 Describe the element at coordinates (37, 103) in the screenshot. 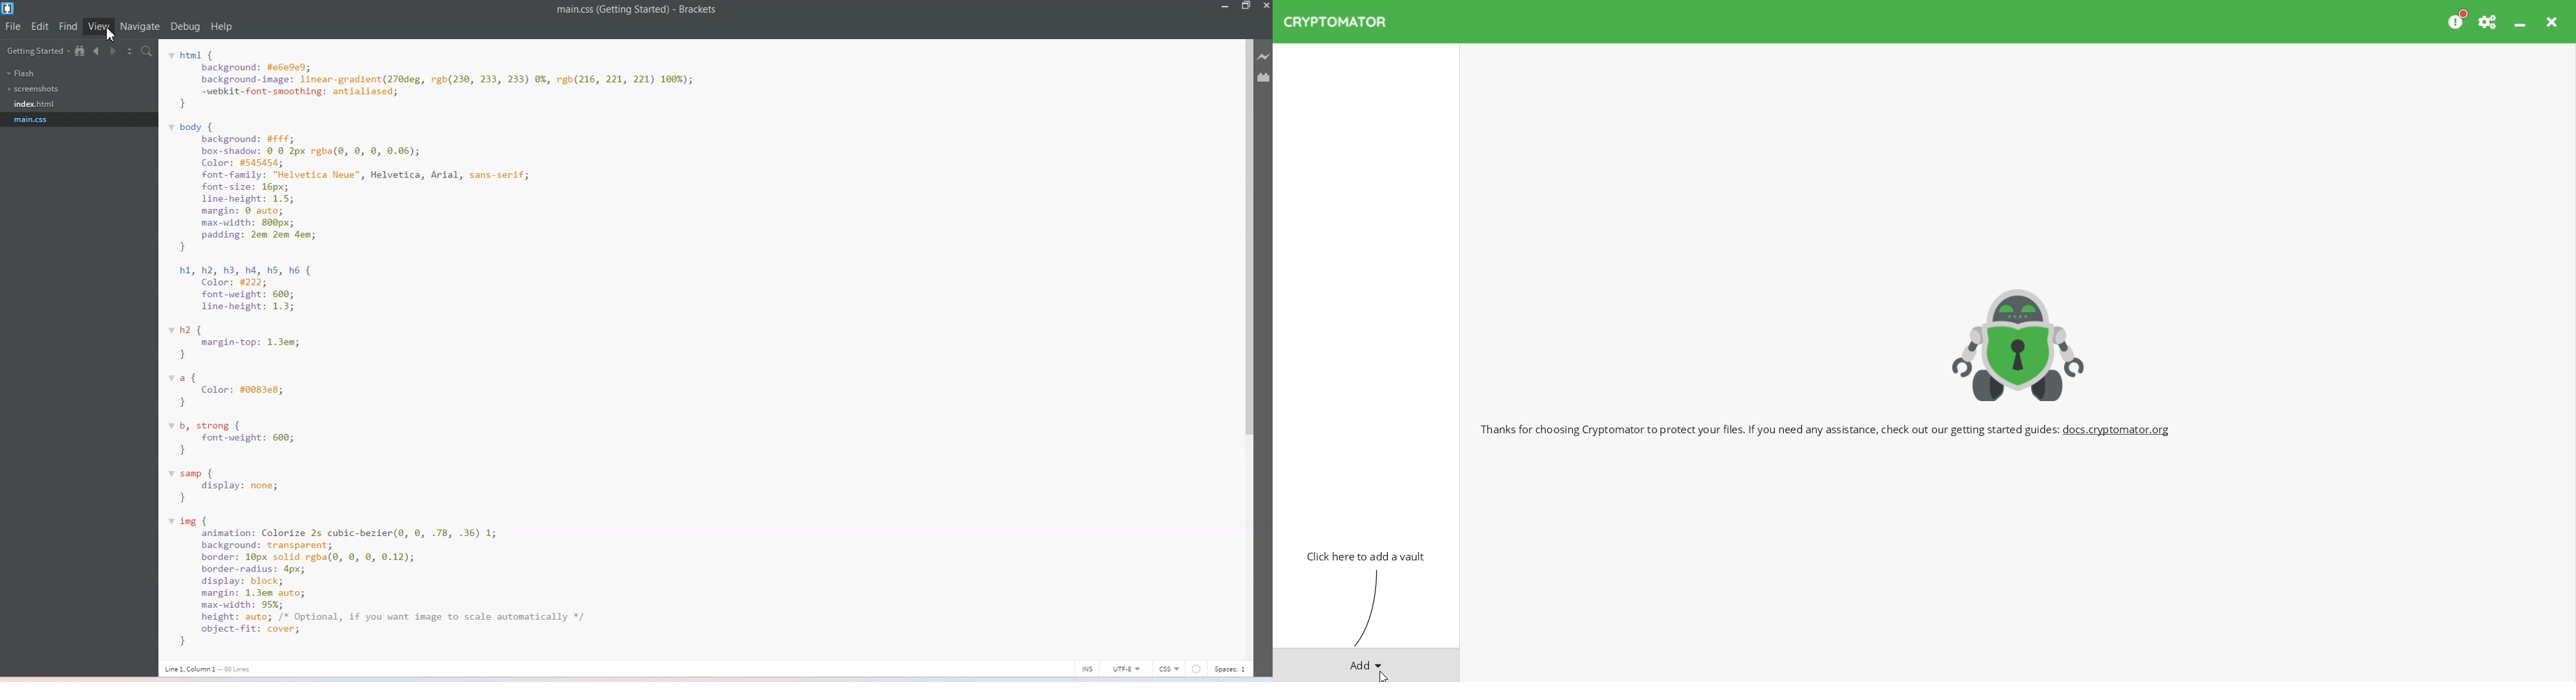

I see `Index.css` at that location.